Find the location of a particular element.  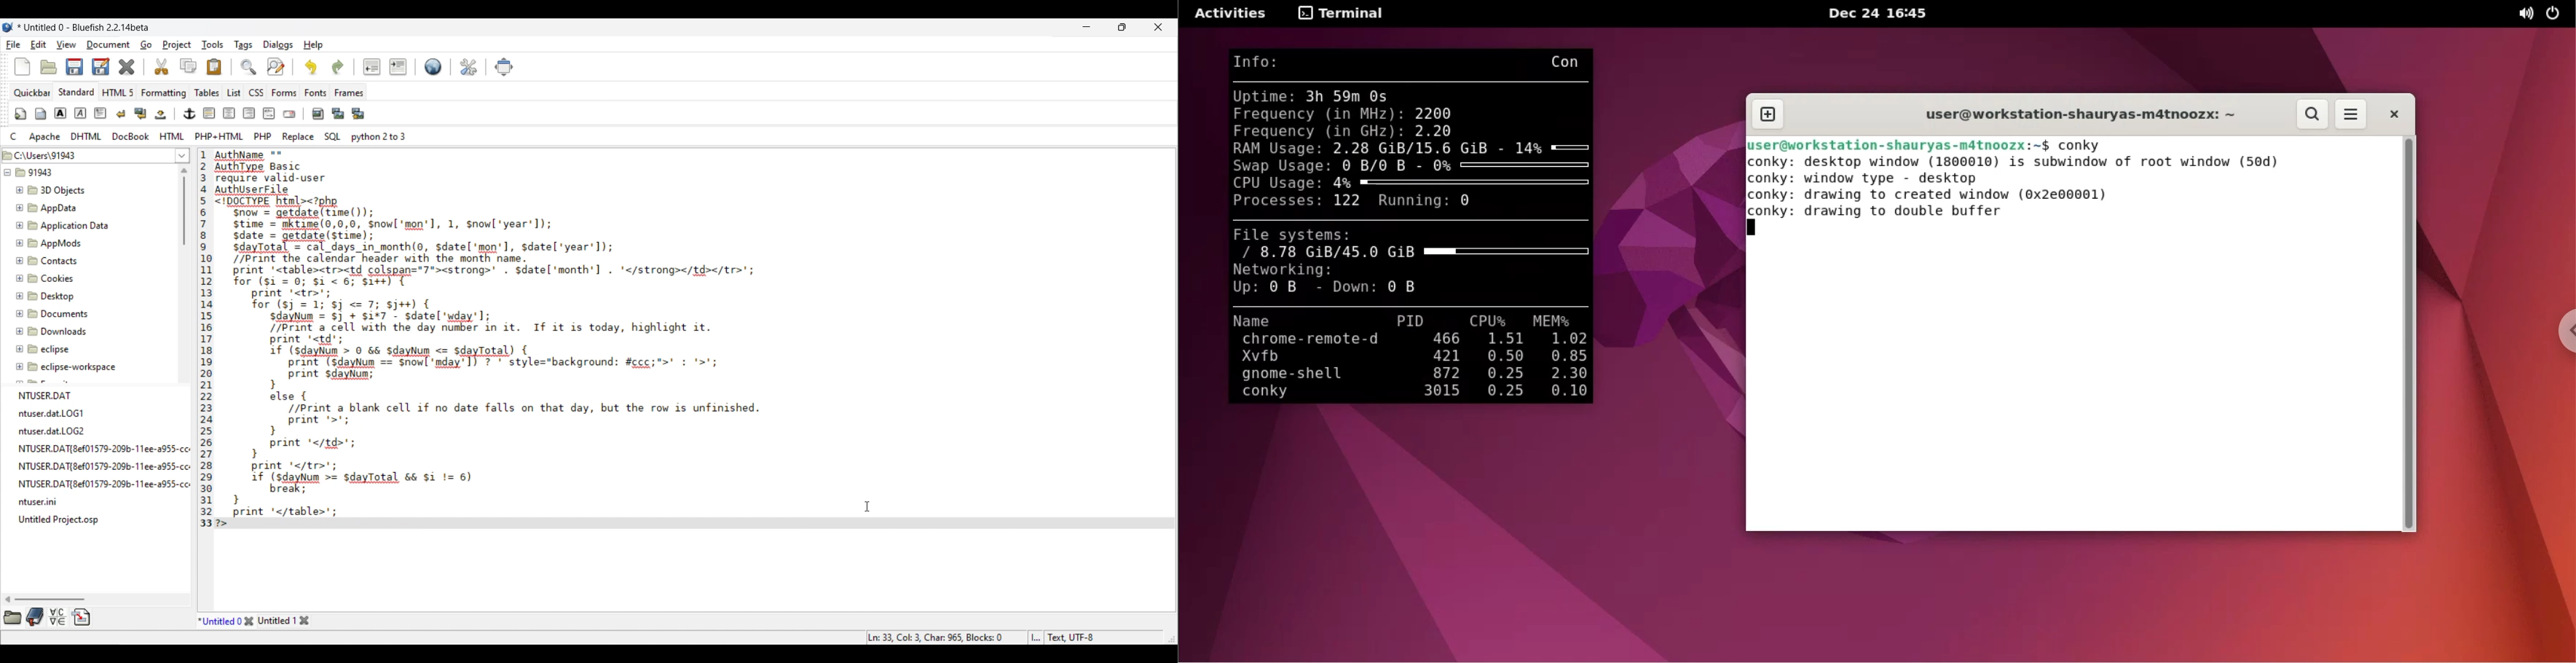

Vertical slide bar is located at coordinates (184, 207).